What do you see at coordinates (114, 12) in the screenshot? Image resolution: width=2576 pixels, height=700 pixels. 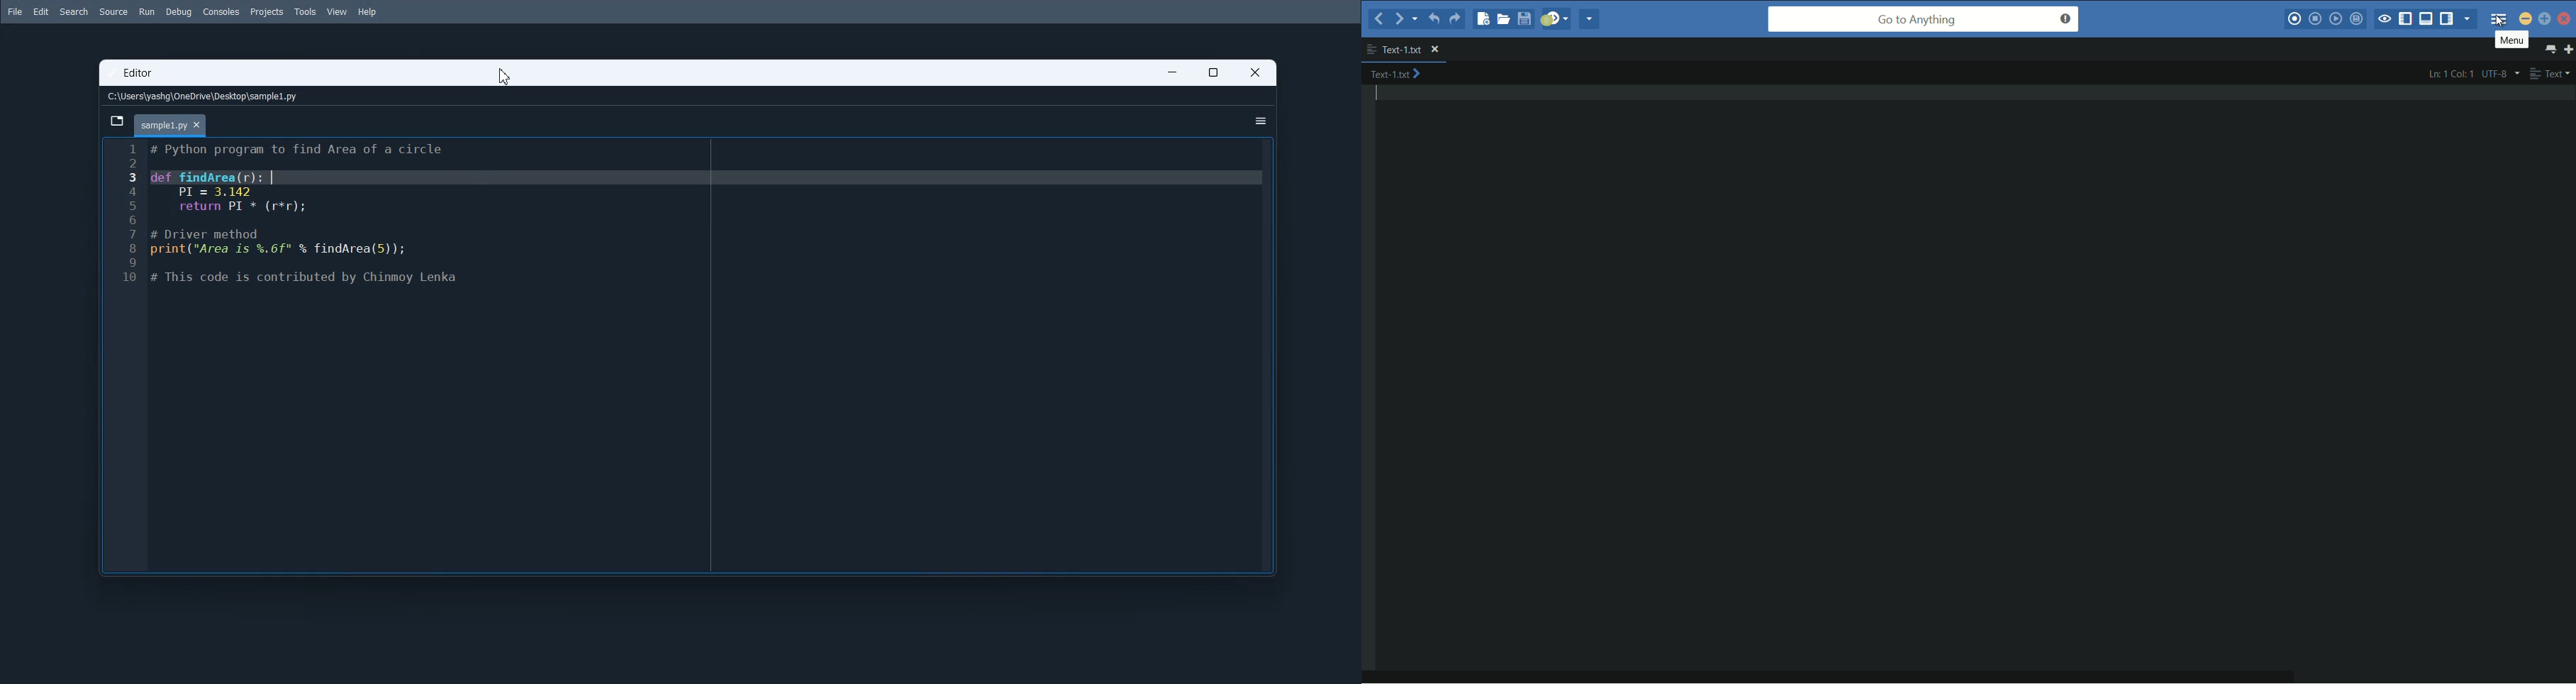 I see `Source` at bounding box center [114, 12].